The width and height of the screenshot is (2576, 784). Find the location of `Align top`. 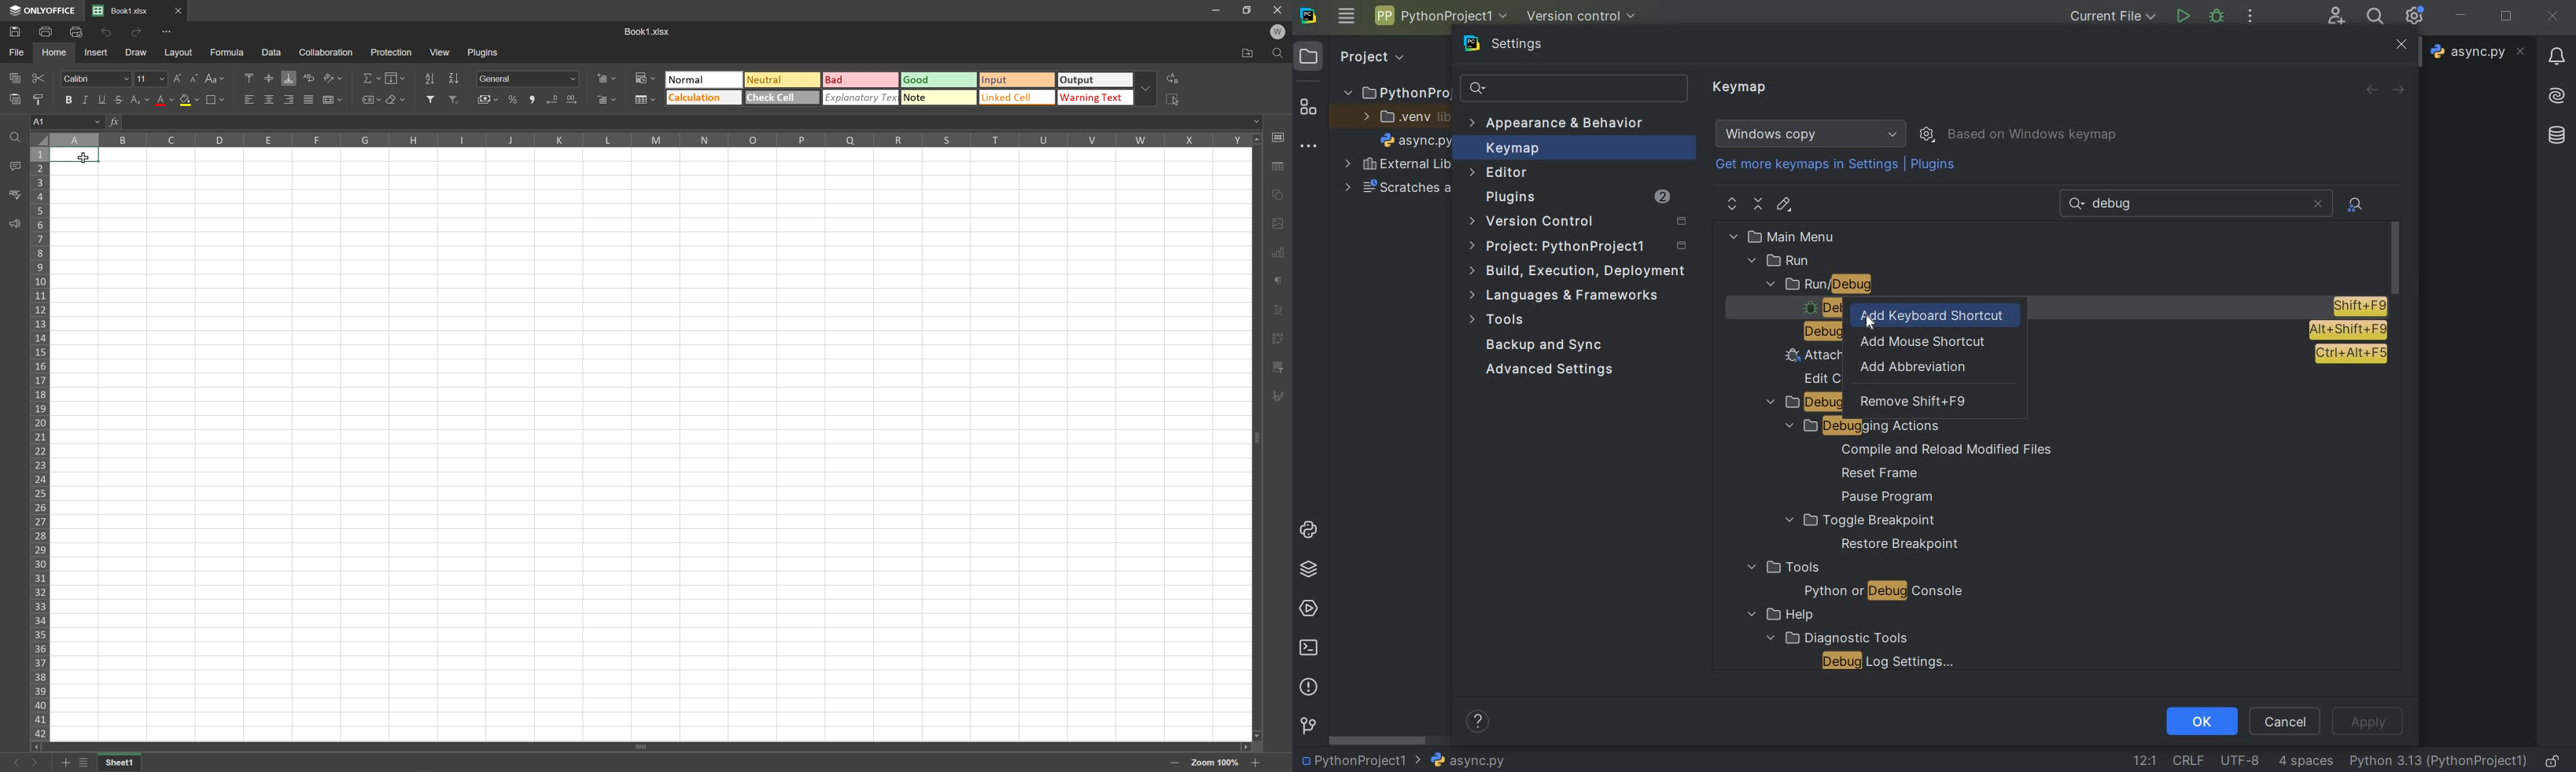

Align top is located at coordinates (249, 76).